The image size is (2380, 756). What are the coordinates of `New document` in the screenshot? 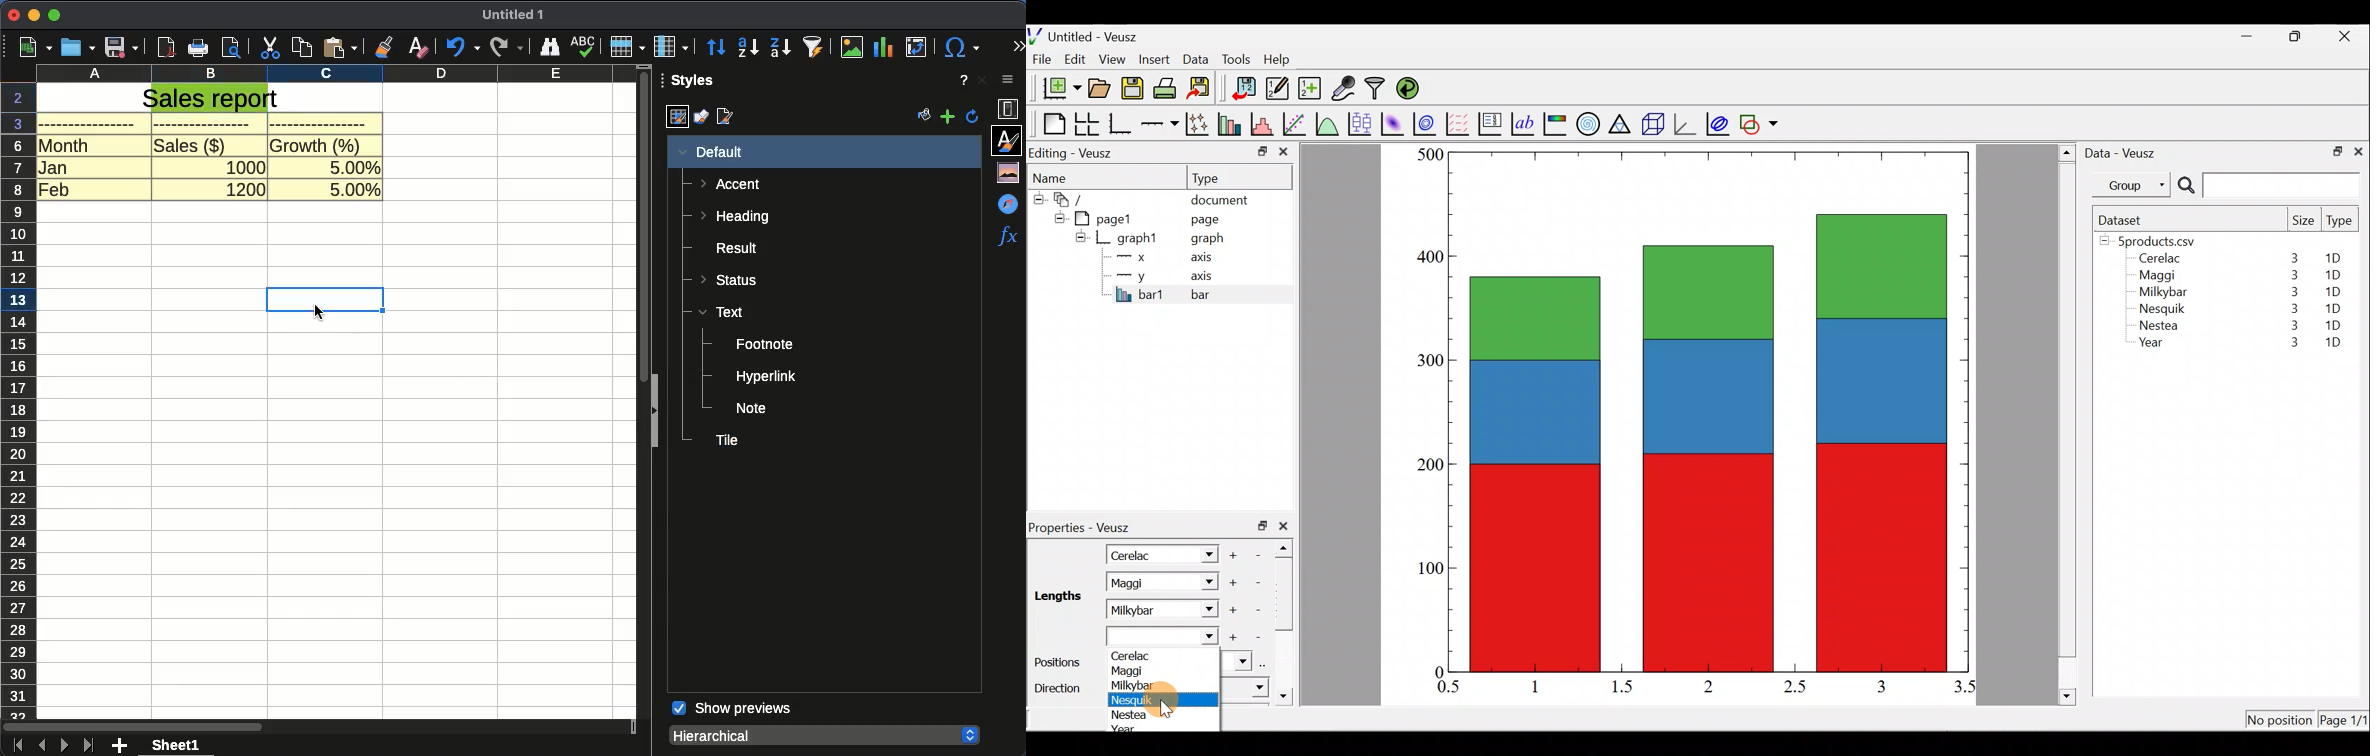 It's located at (1056, 88).